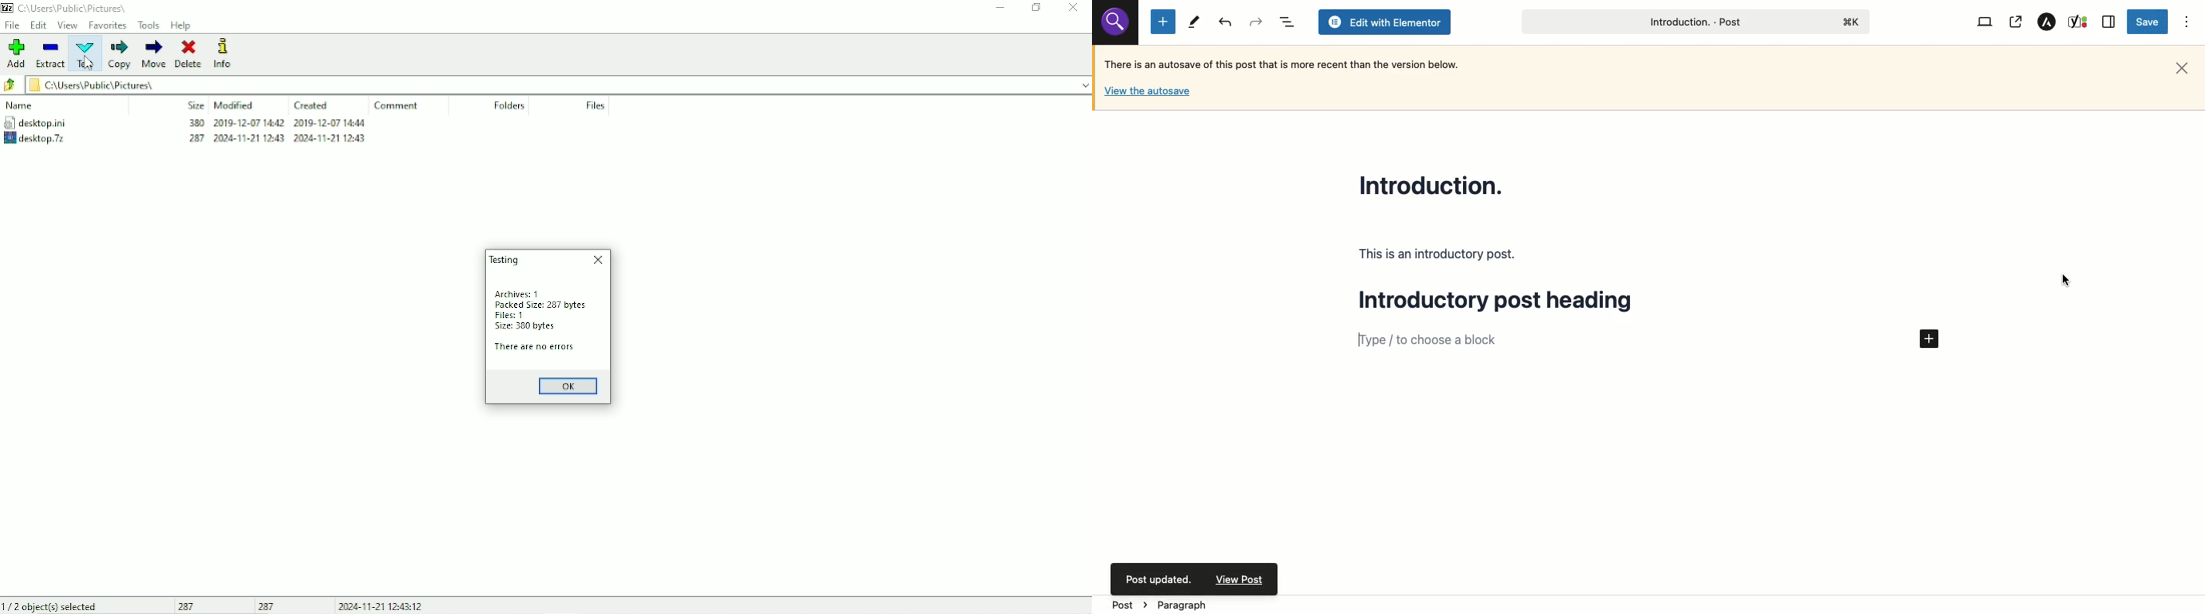 The height and width of the screenshot is (616, 2212). I want to click on Redo, so click(1227, 22).